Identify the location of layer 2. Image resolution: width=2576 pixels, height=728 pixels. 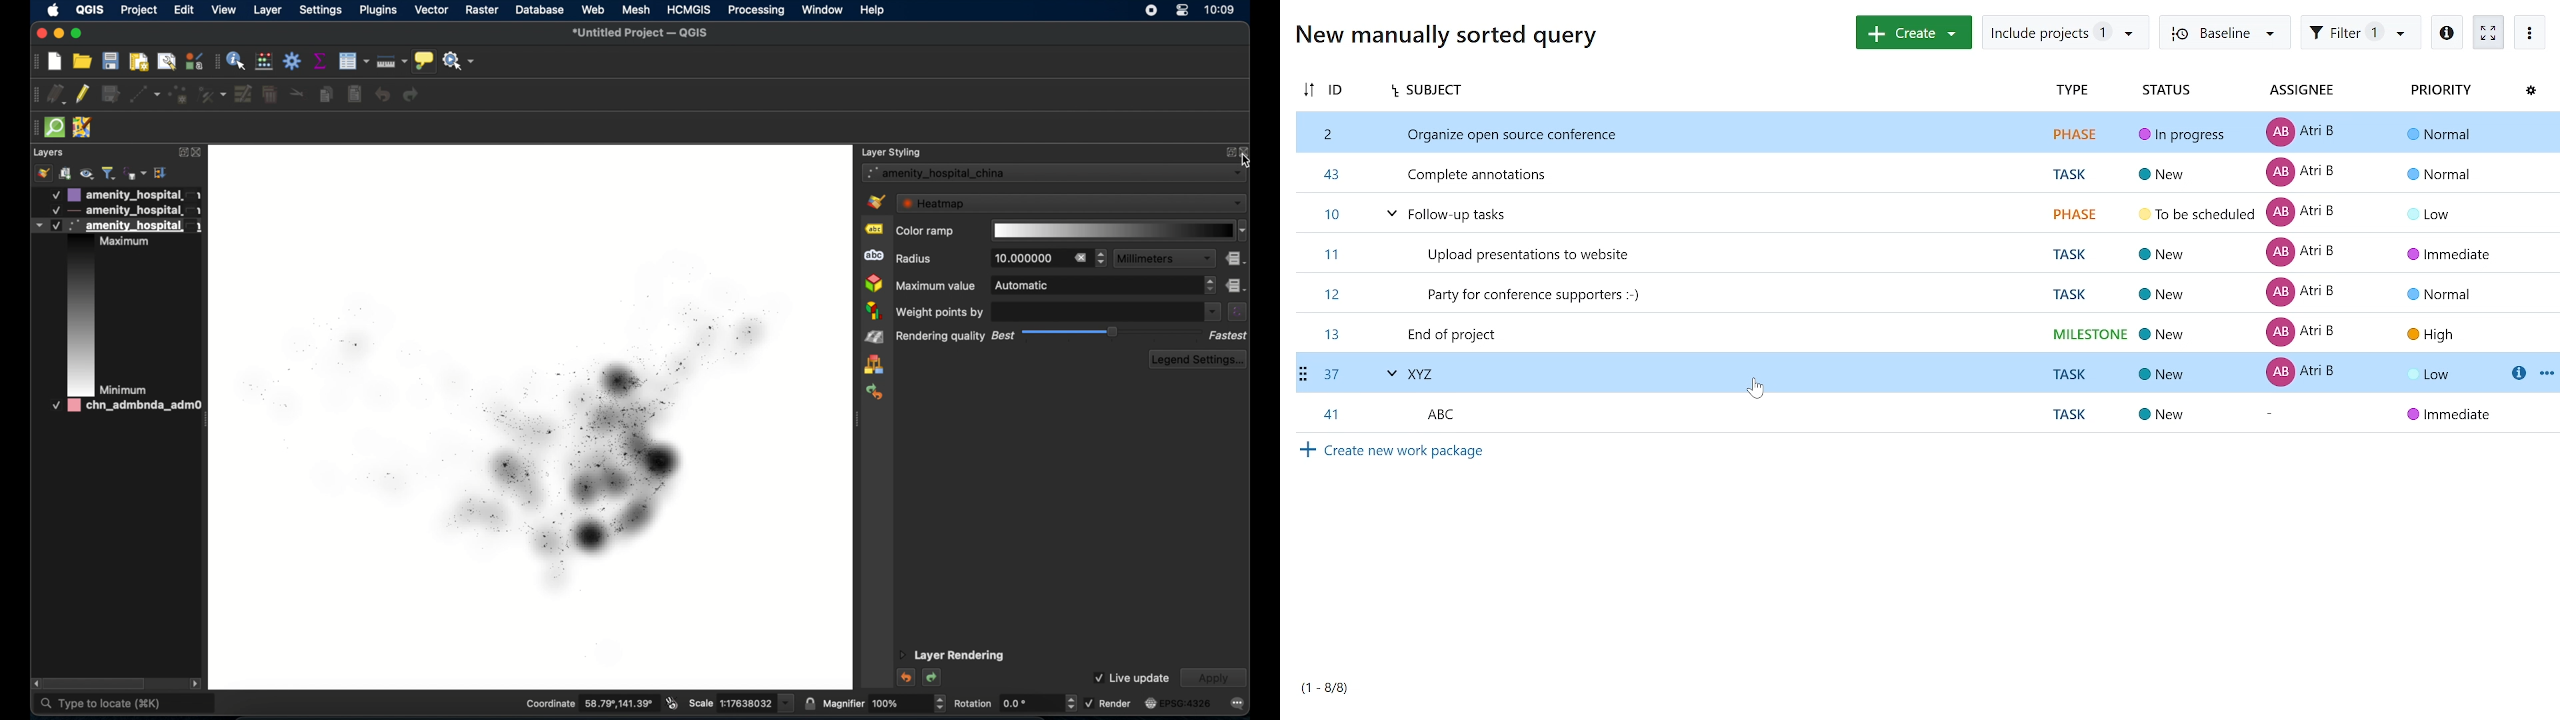
(124, 211).